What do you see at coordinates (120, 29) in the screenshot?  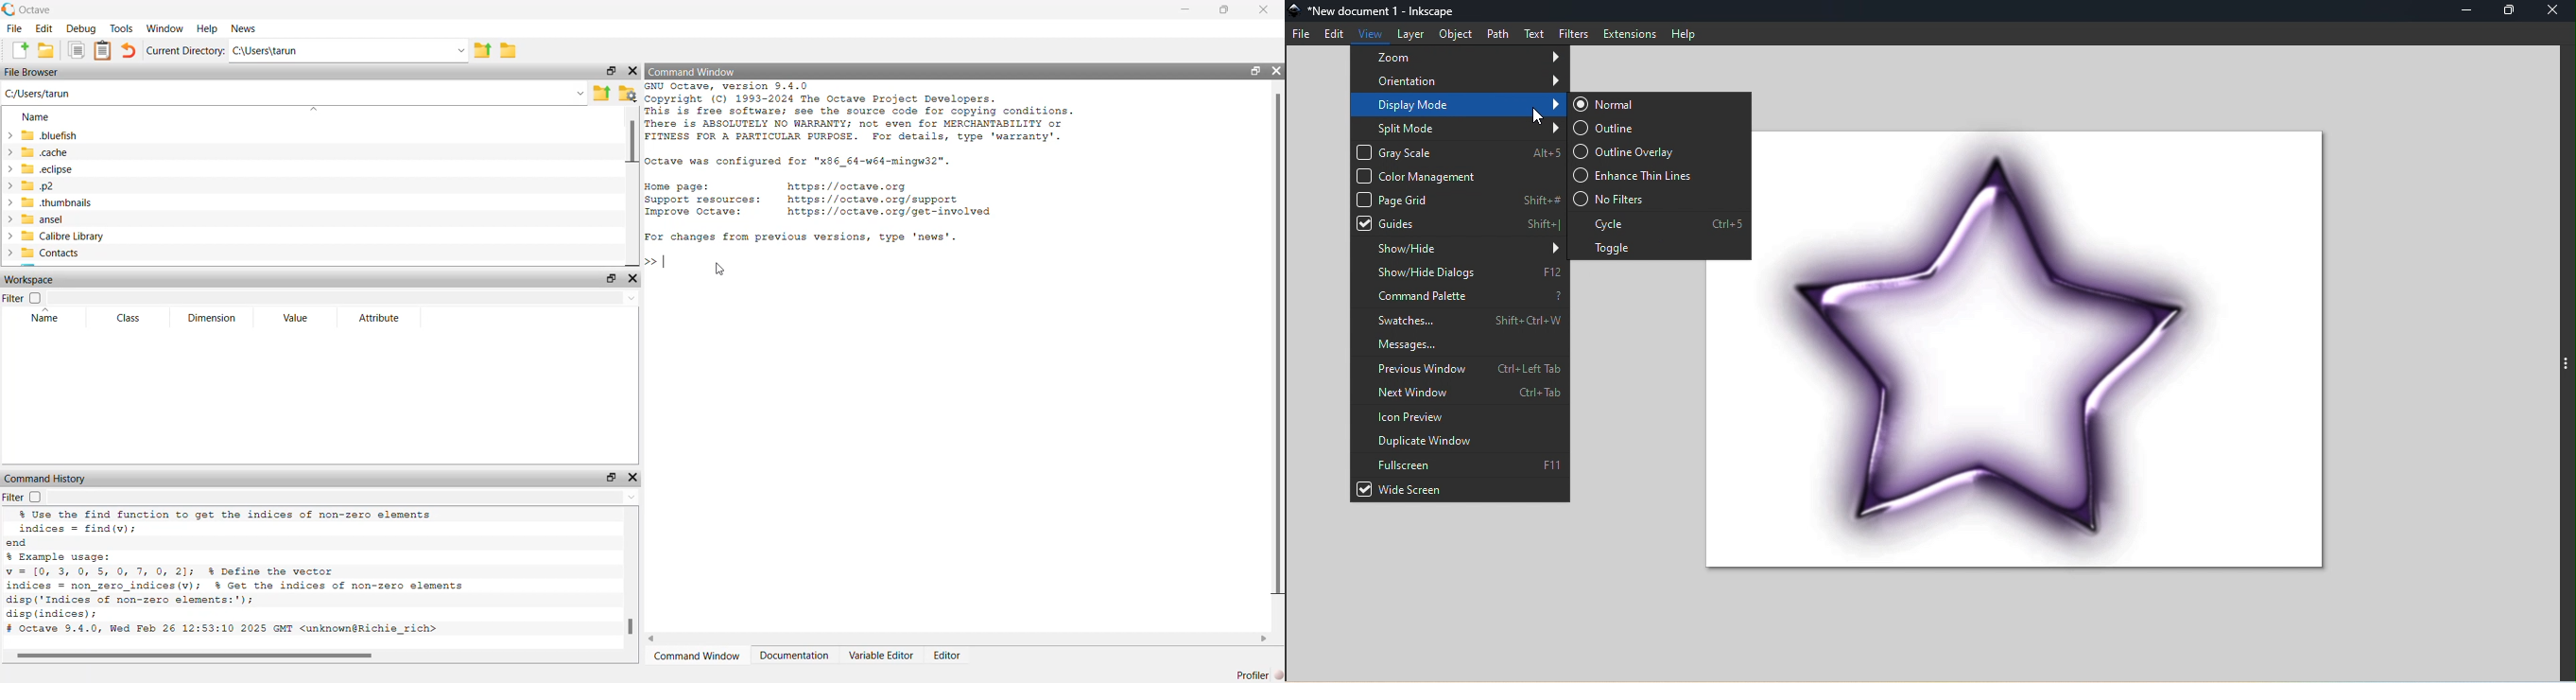 I see `Tools` at bounding box center [120, 29].